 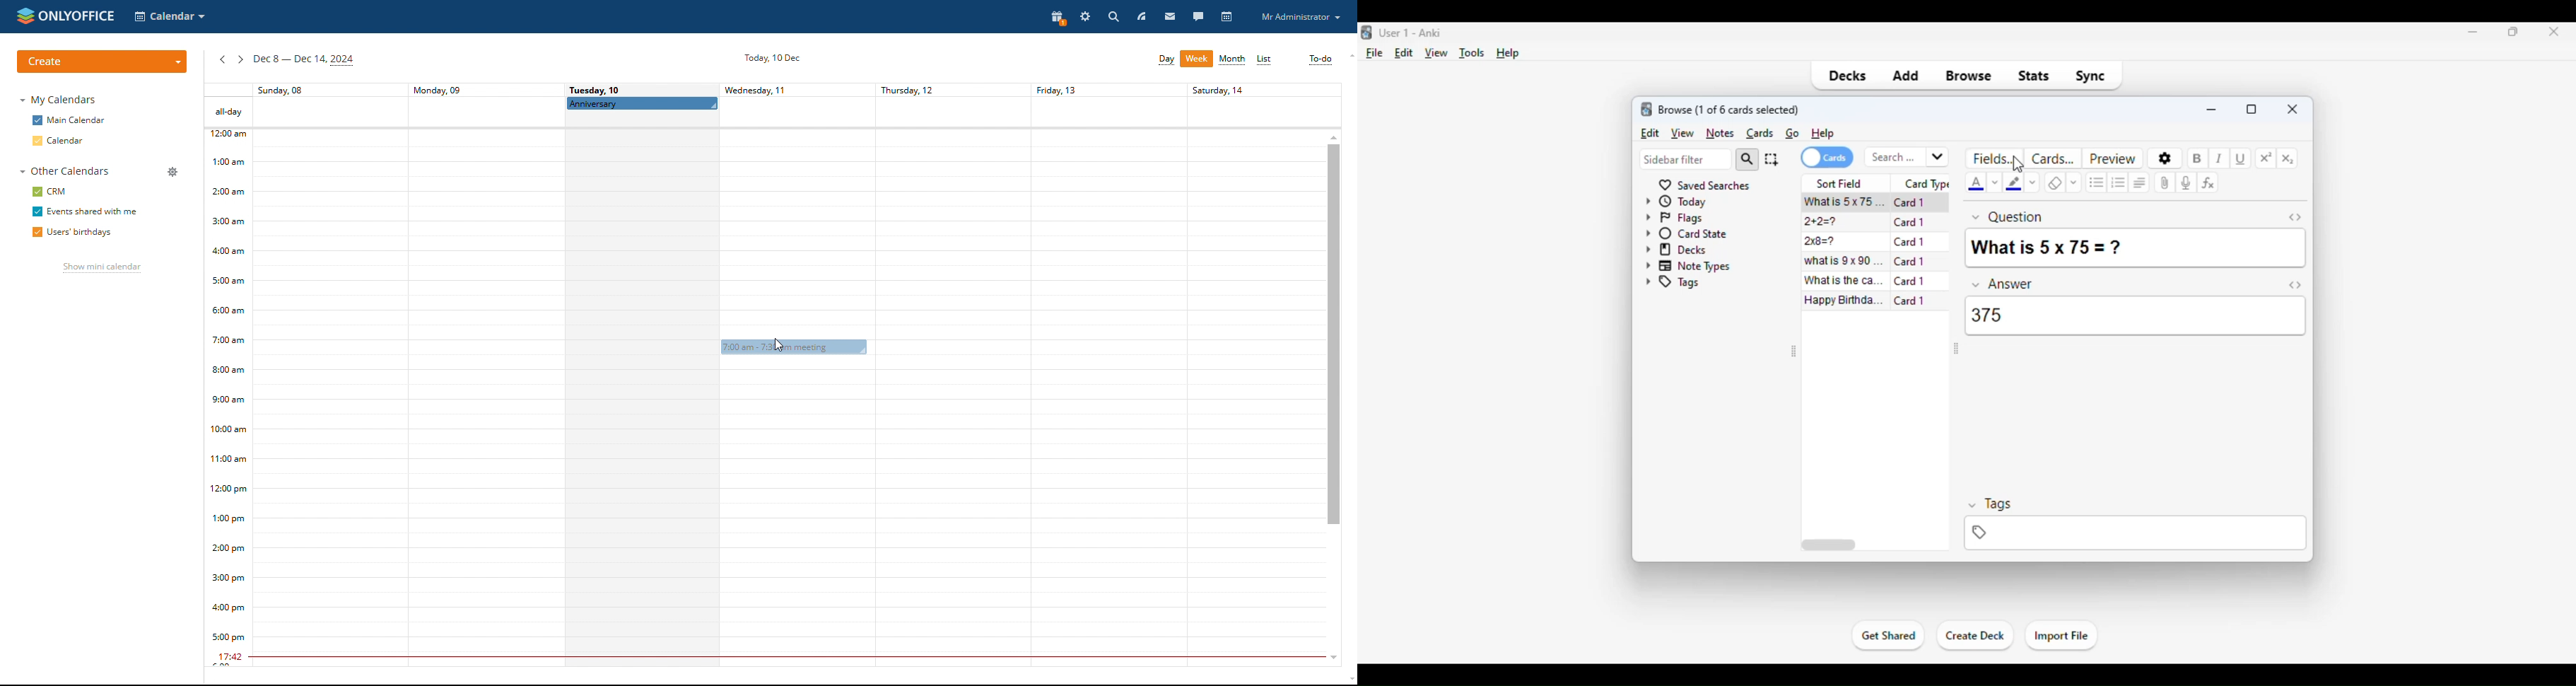 What do you see at coordinates (2033, 184) in the screenshot?
I see `change color` at bounding box center [2033, 184].